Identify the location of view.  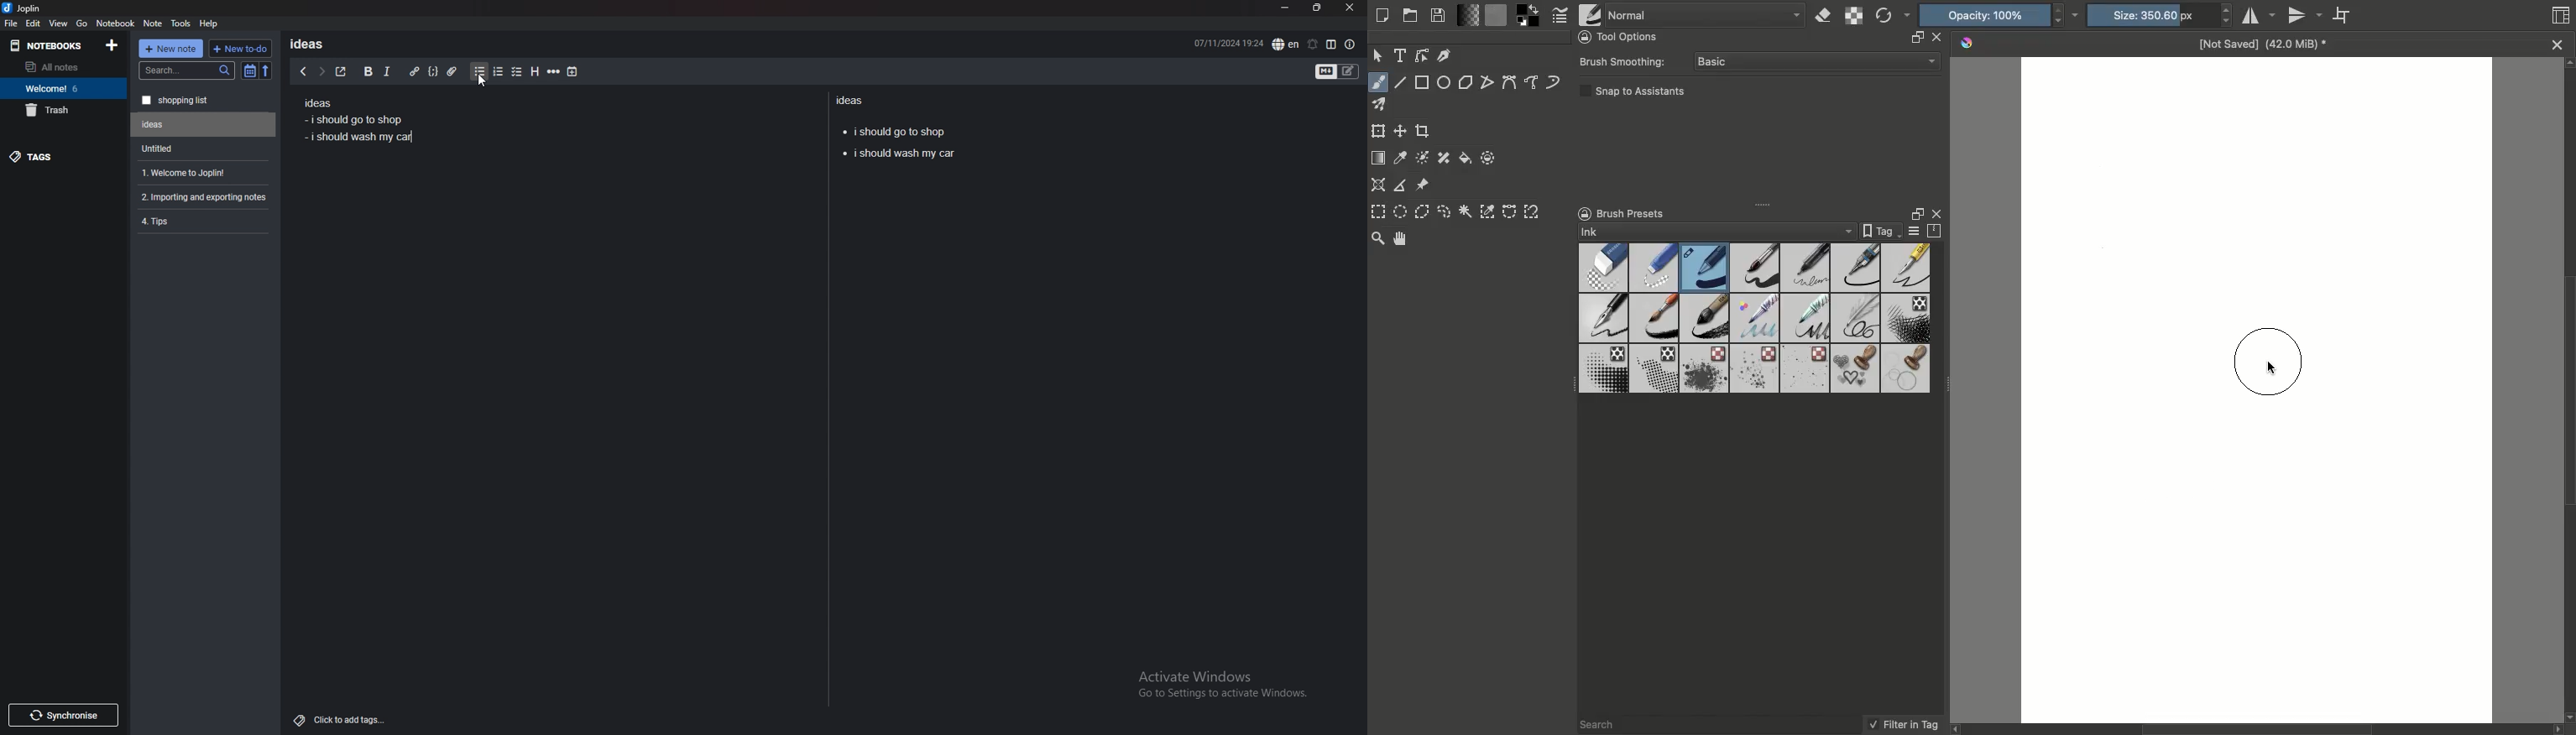
(59, 23).